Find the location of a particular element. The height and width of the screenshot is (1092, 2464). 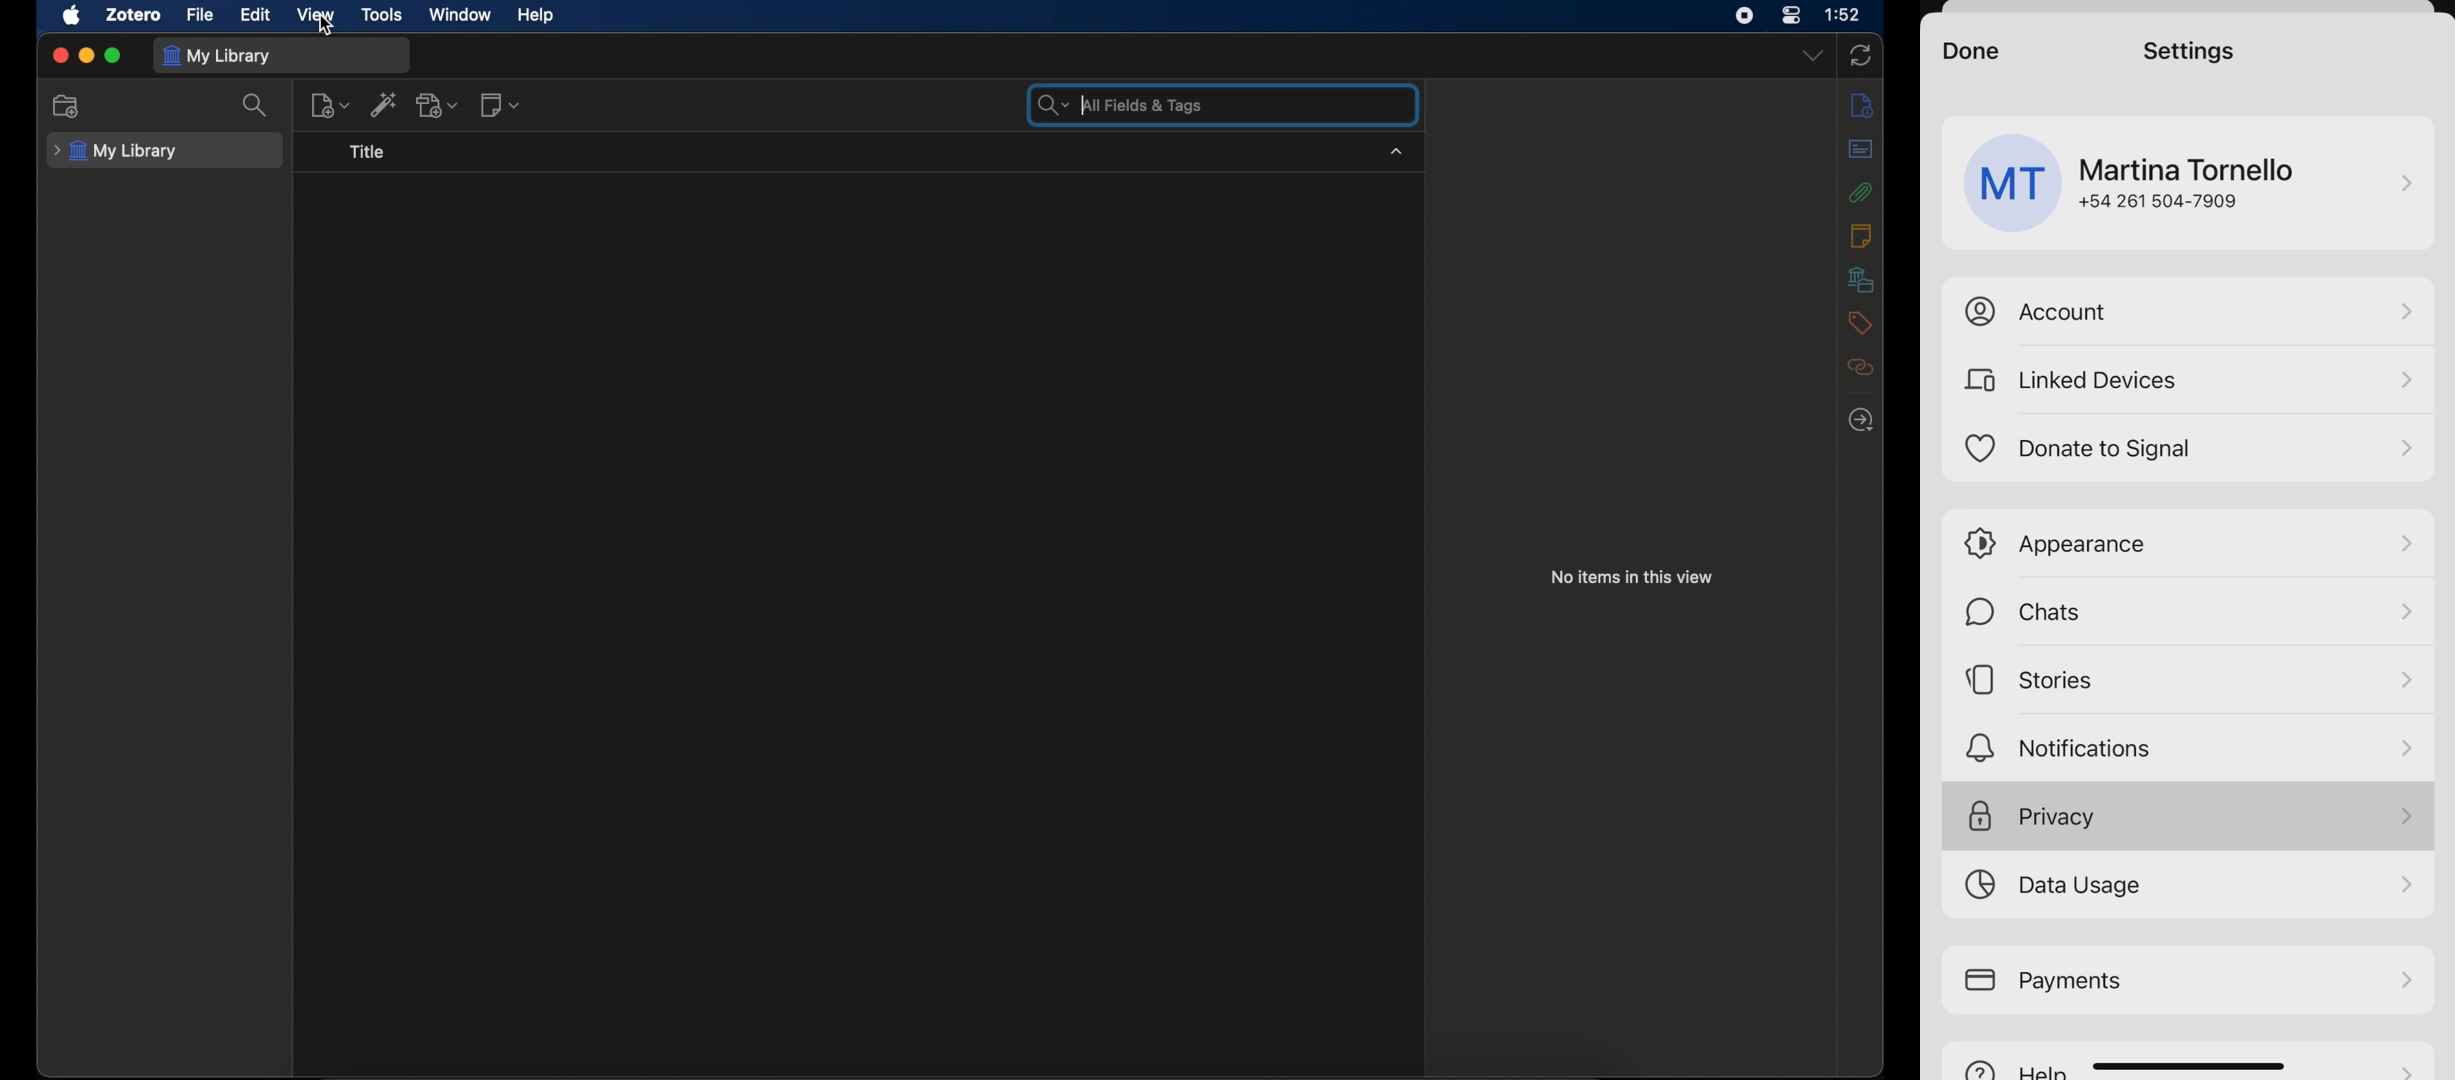

done is located at coordinates (1970, 51).